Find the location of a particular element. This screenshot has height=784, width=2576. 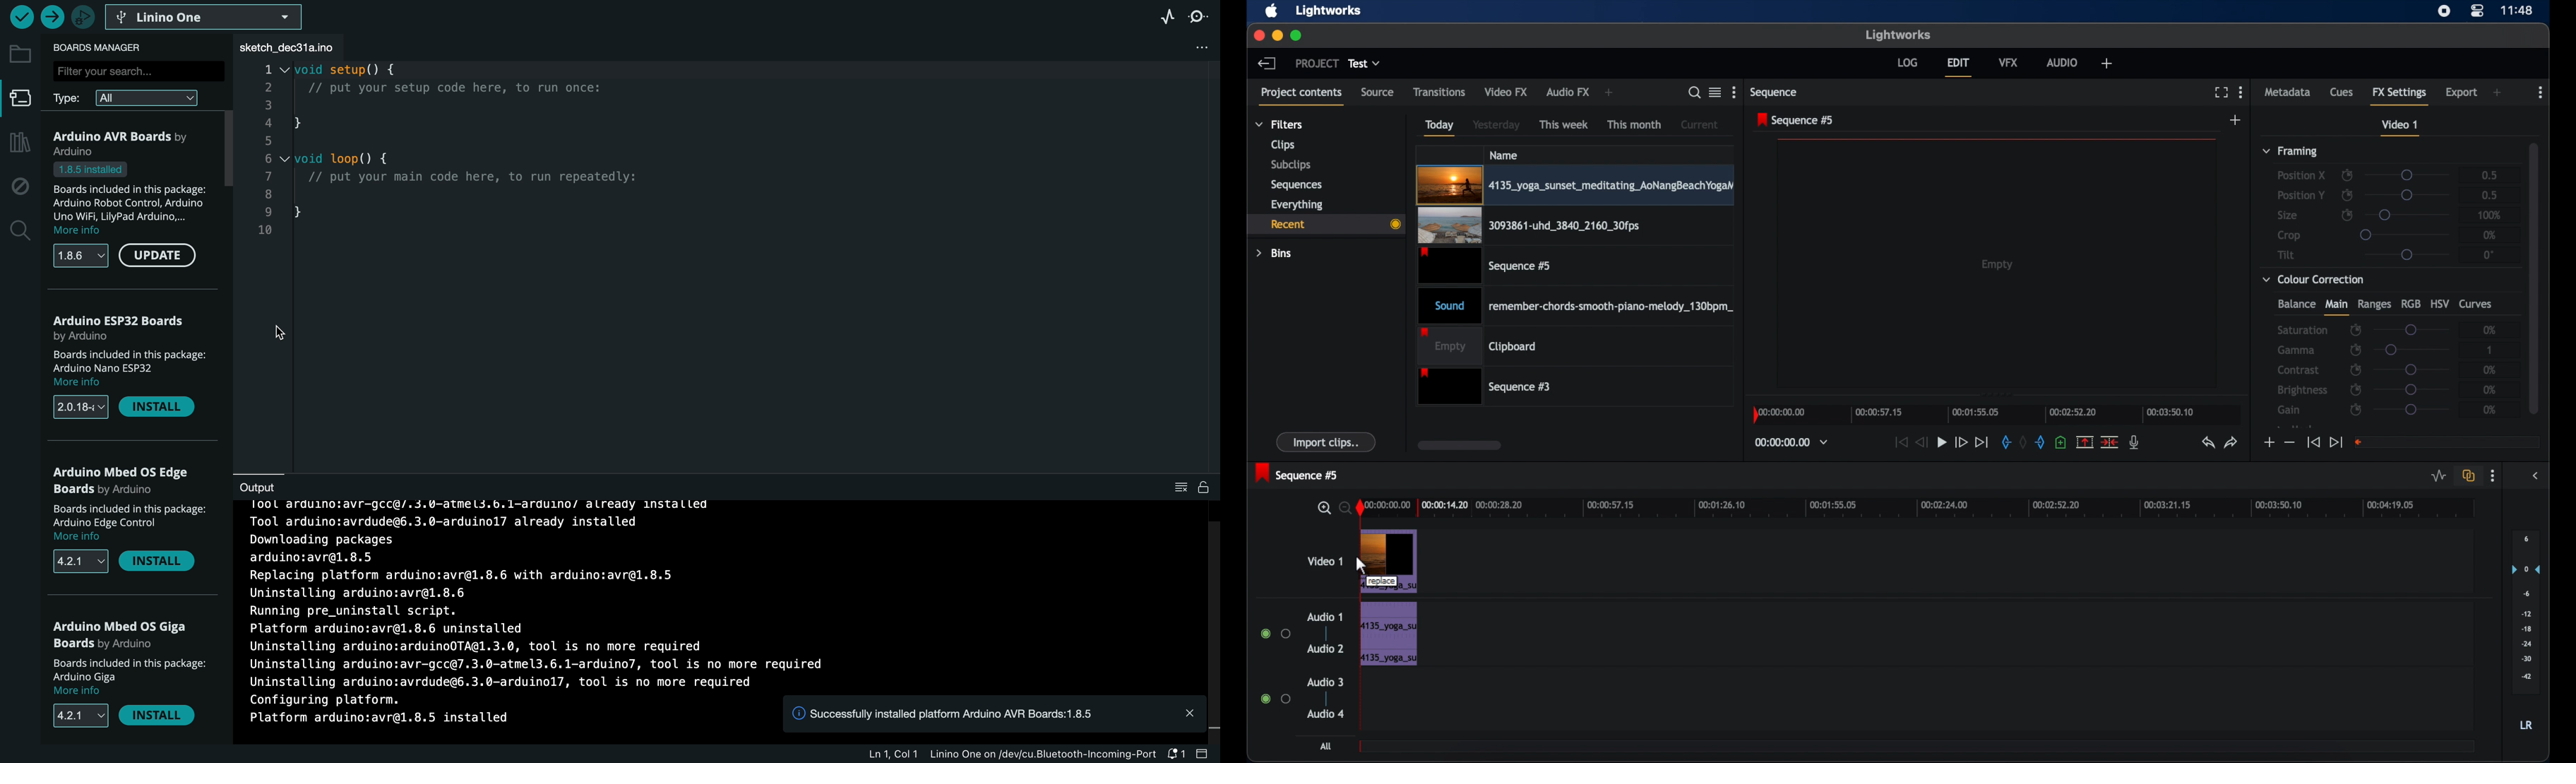

video 1 is located at coordinates (1325, 561).